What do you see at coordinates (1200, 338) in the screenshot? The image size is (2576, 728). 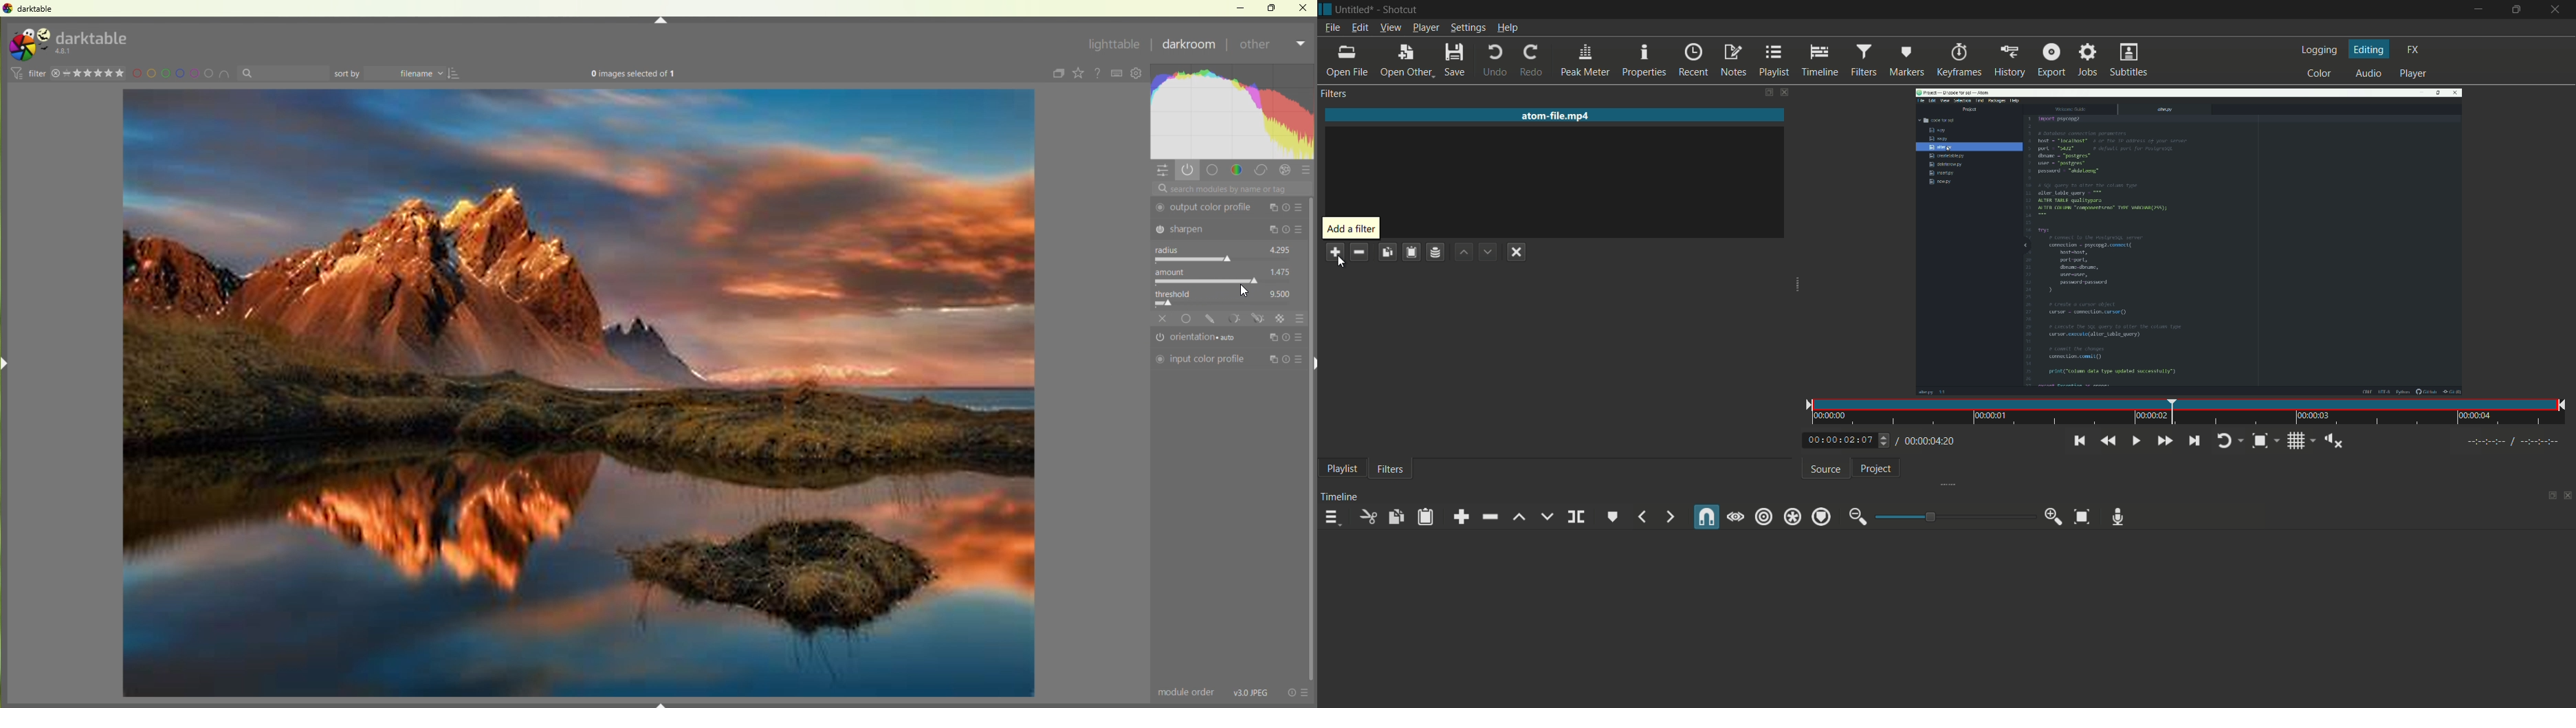 I see `orientation` at bounding box center [1200, 338].